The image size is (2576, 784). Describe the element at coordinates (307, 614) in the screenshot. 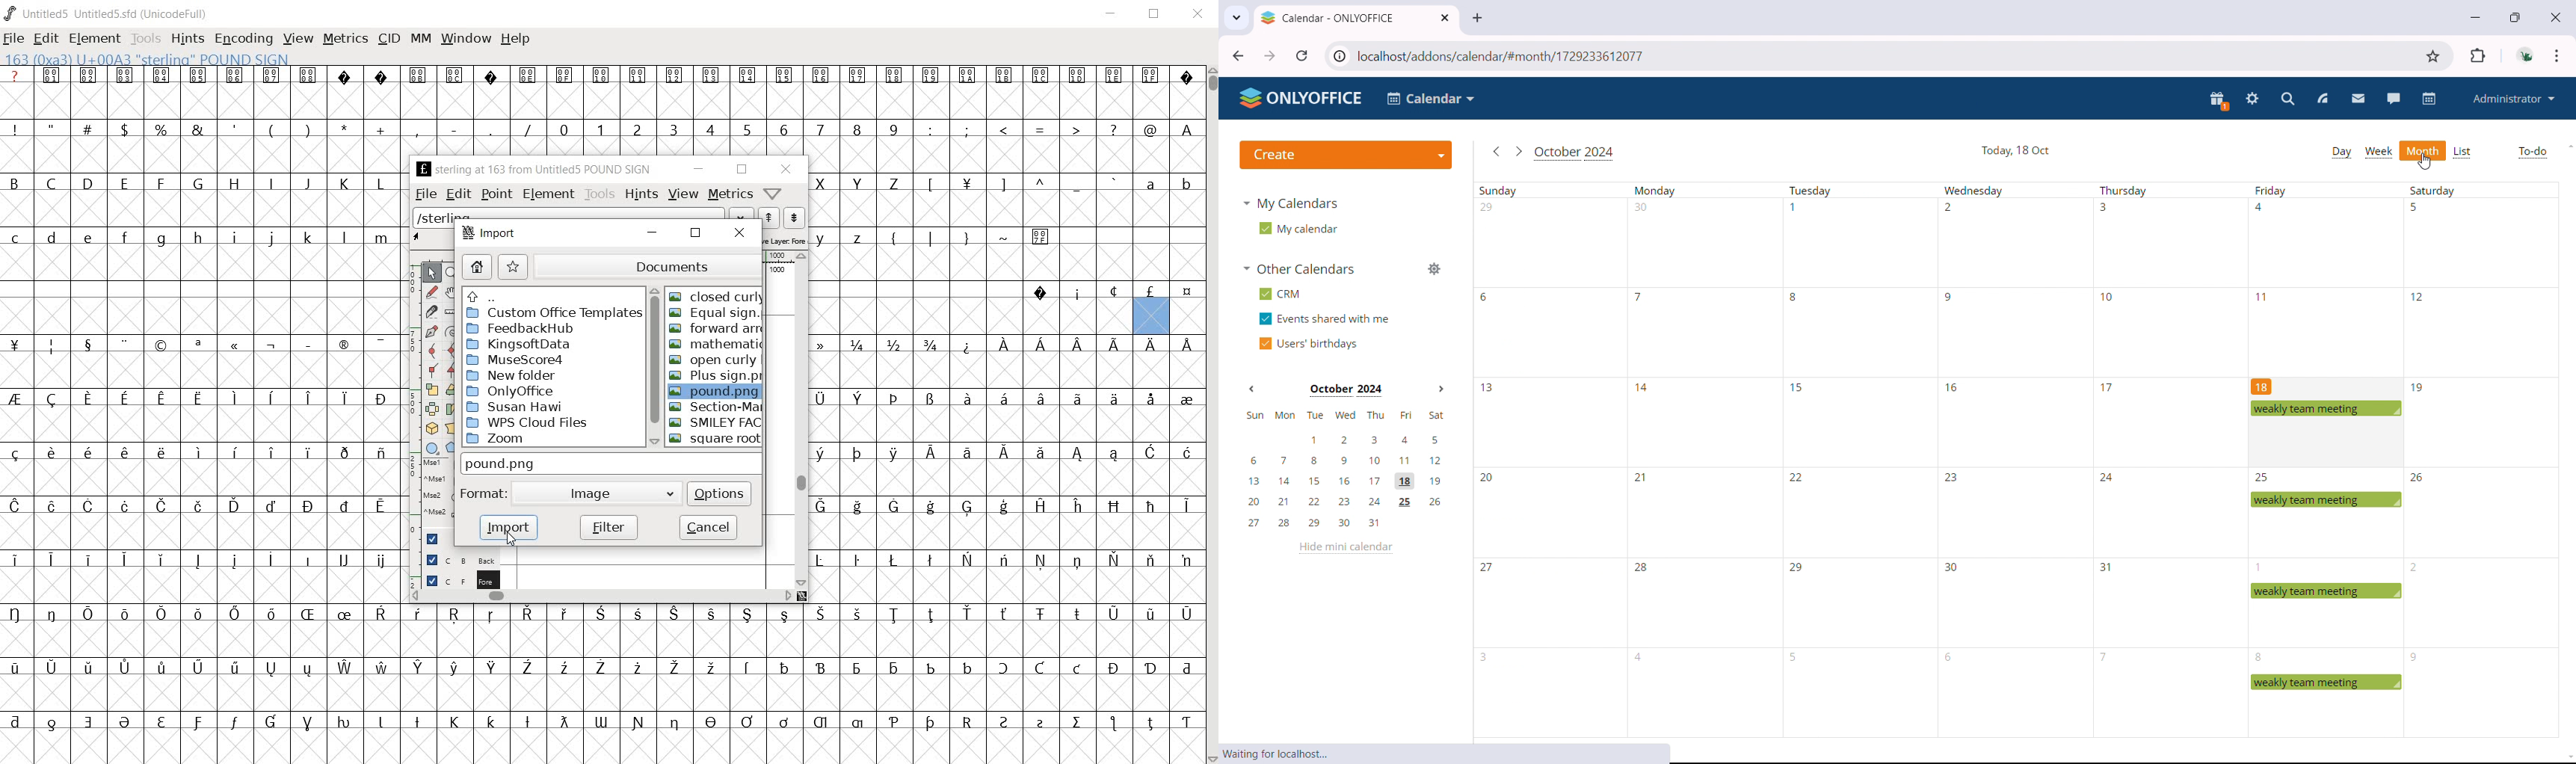

I see `Symbol` at that location.